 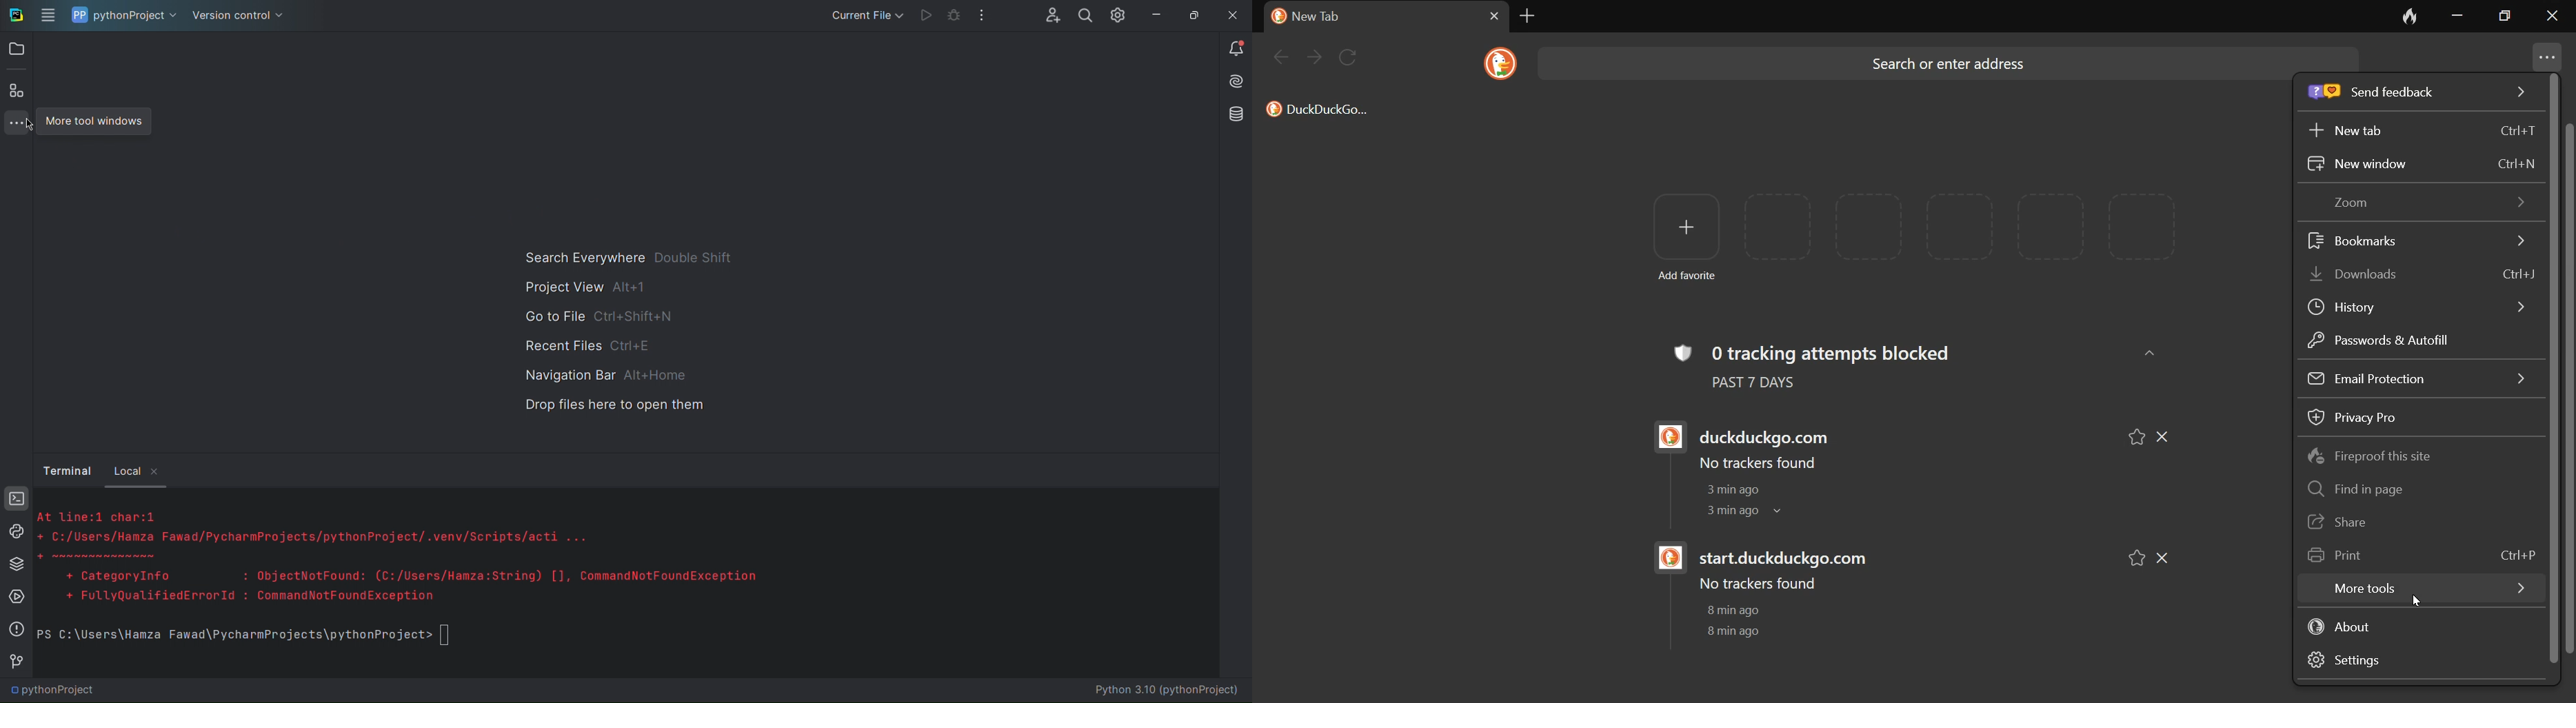 I want to click on No trackers found, so click(x=1758, y=584).